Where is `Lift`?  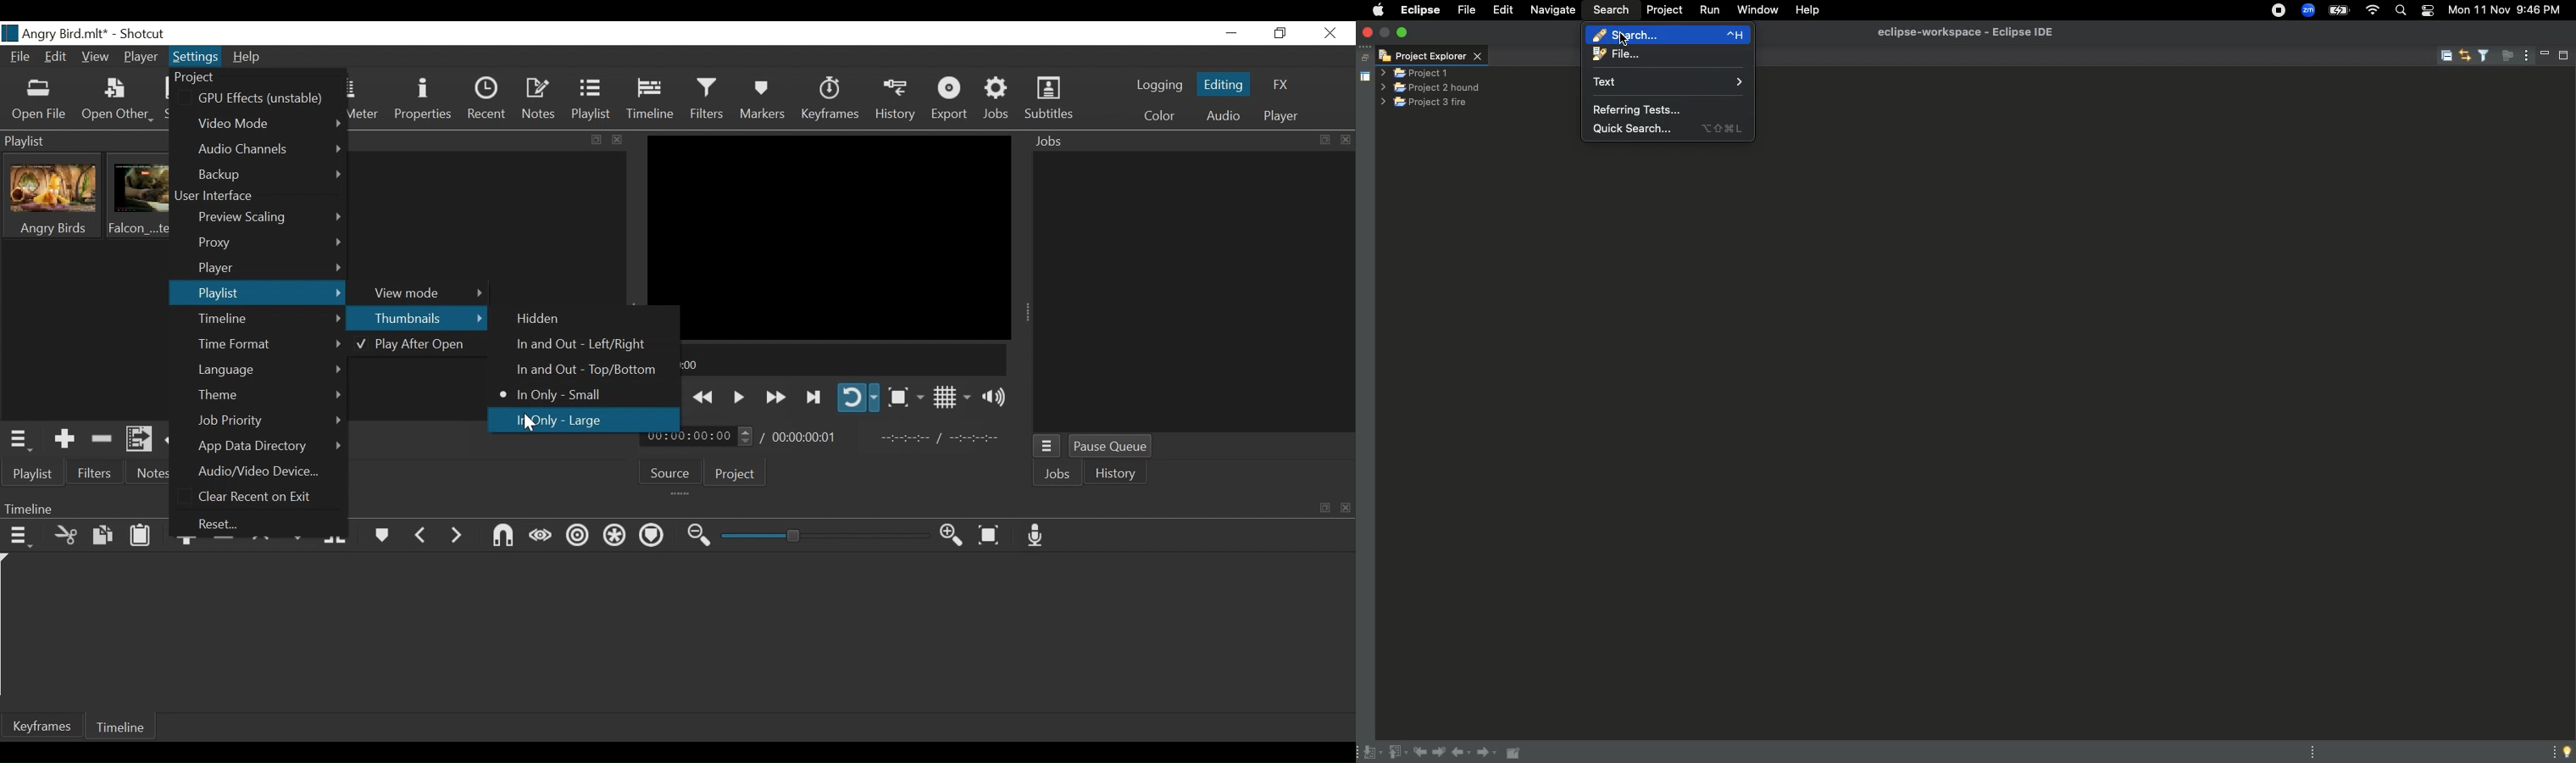
Lift is located at coordinates (263, 543).